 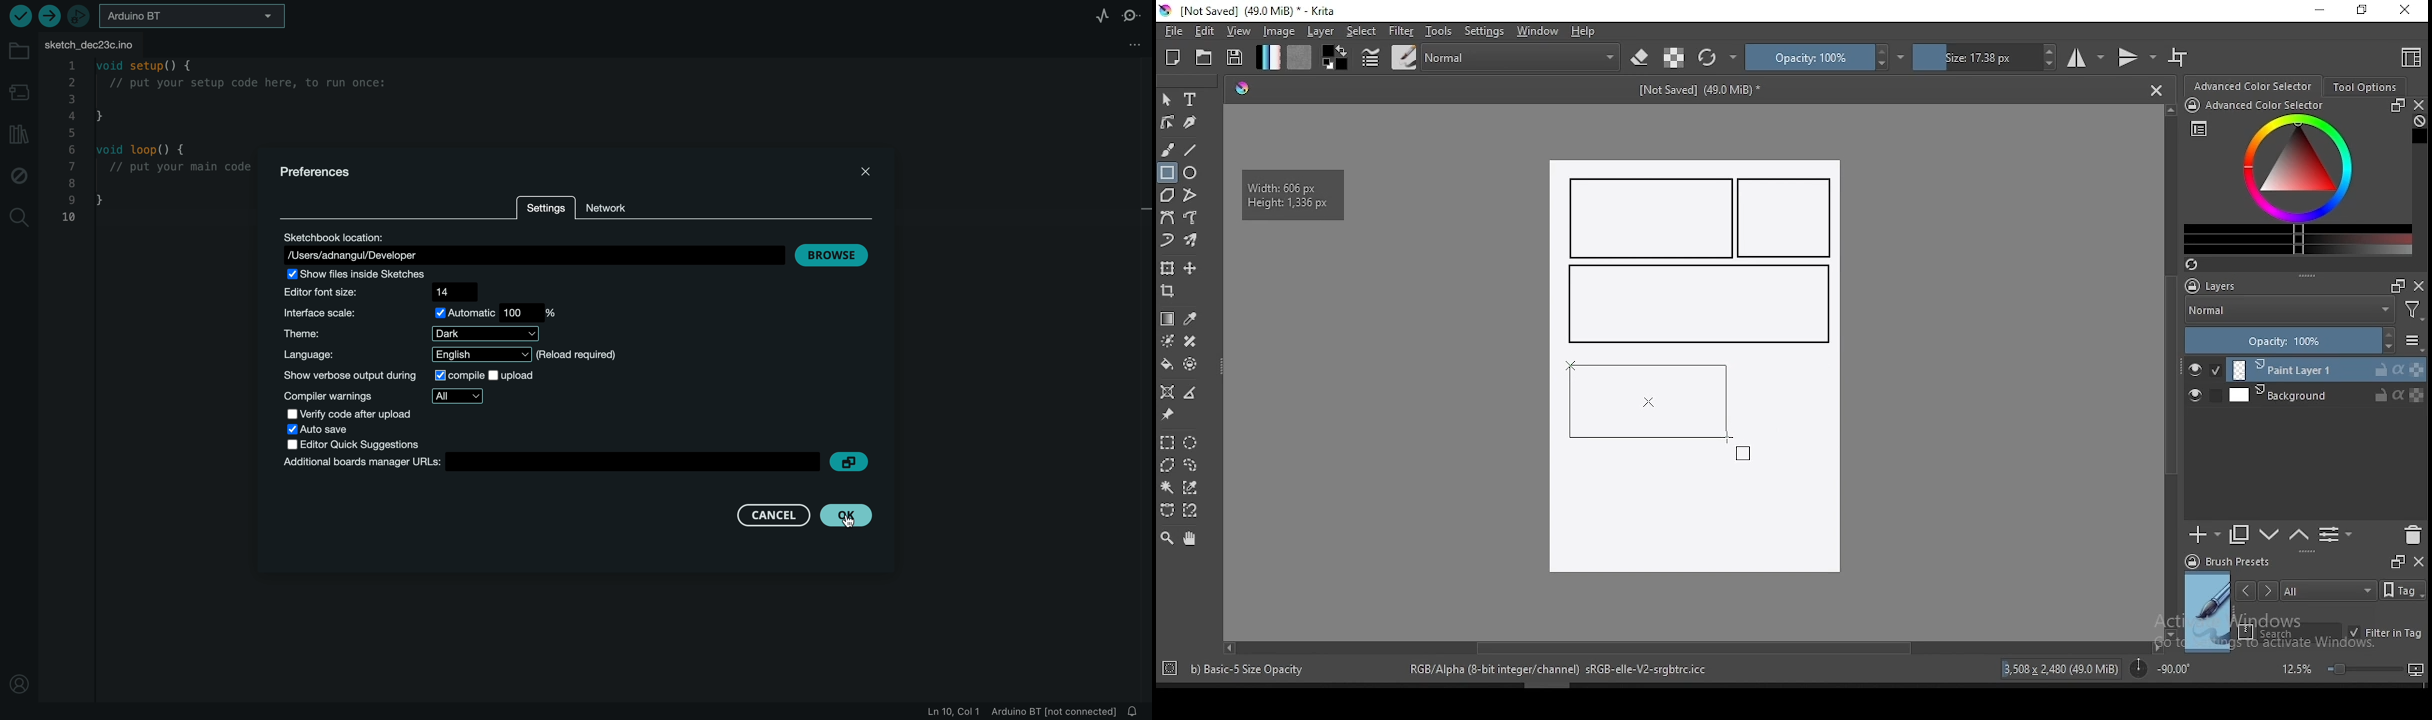 I want to click on advance color selector, so click(x=2255, y=85).